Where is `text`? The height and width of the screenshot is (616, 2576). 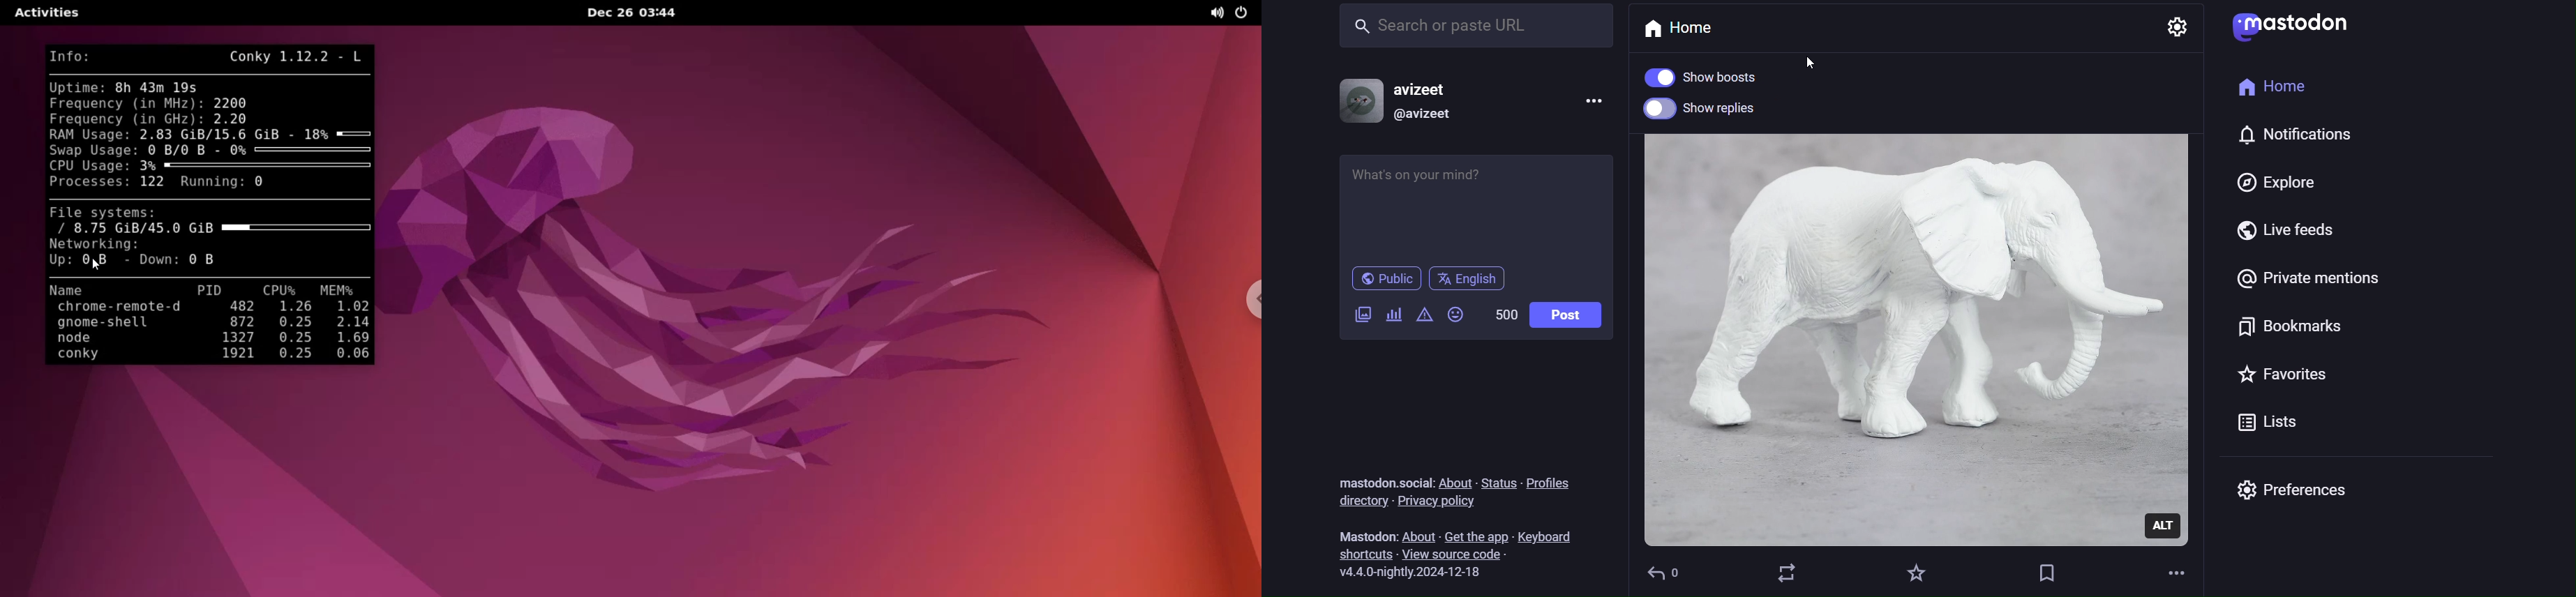 text is located at coordinates (1362, 535).